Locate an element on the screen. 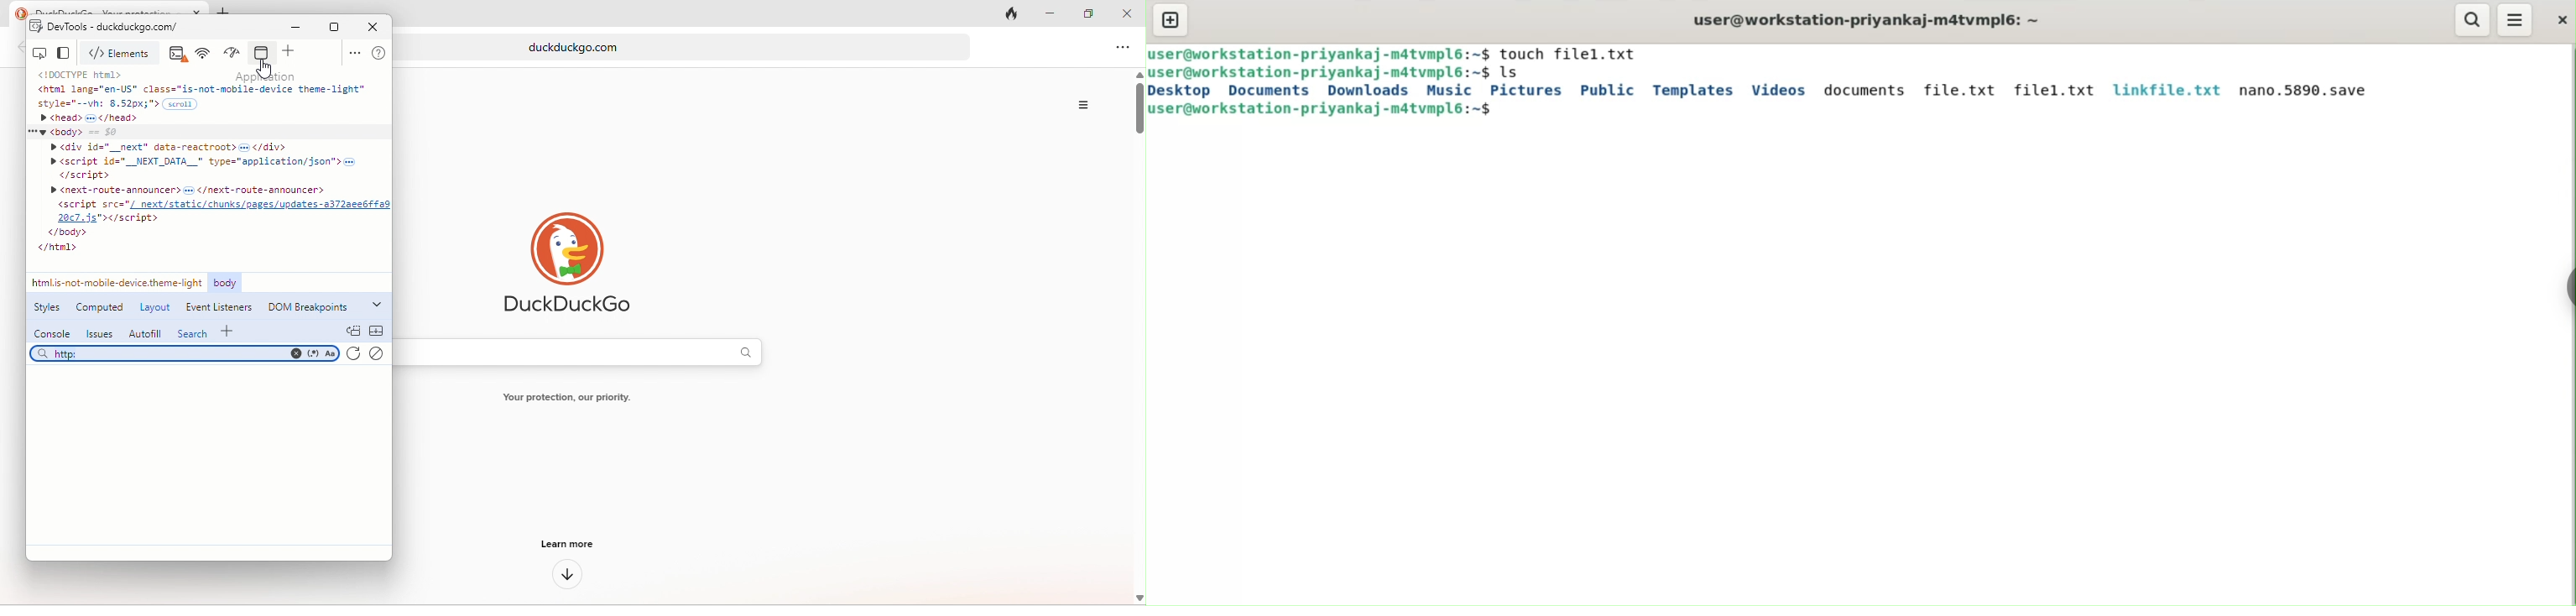  refresh is located at coordinates (352, 356).